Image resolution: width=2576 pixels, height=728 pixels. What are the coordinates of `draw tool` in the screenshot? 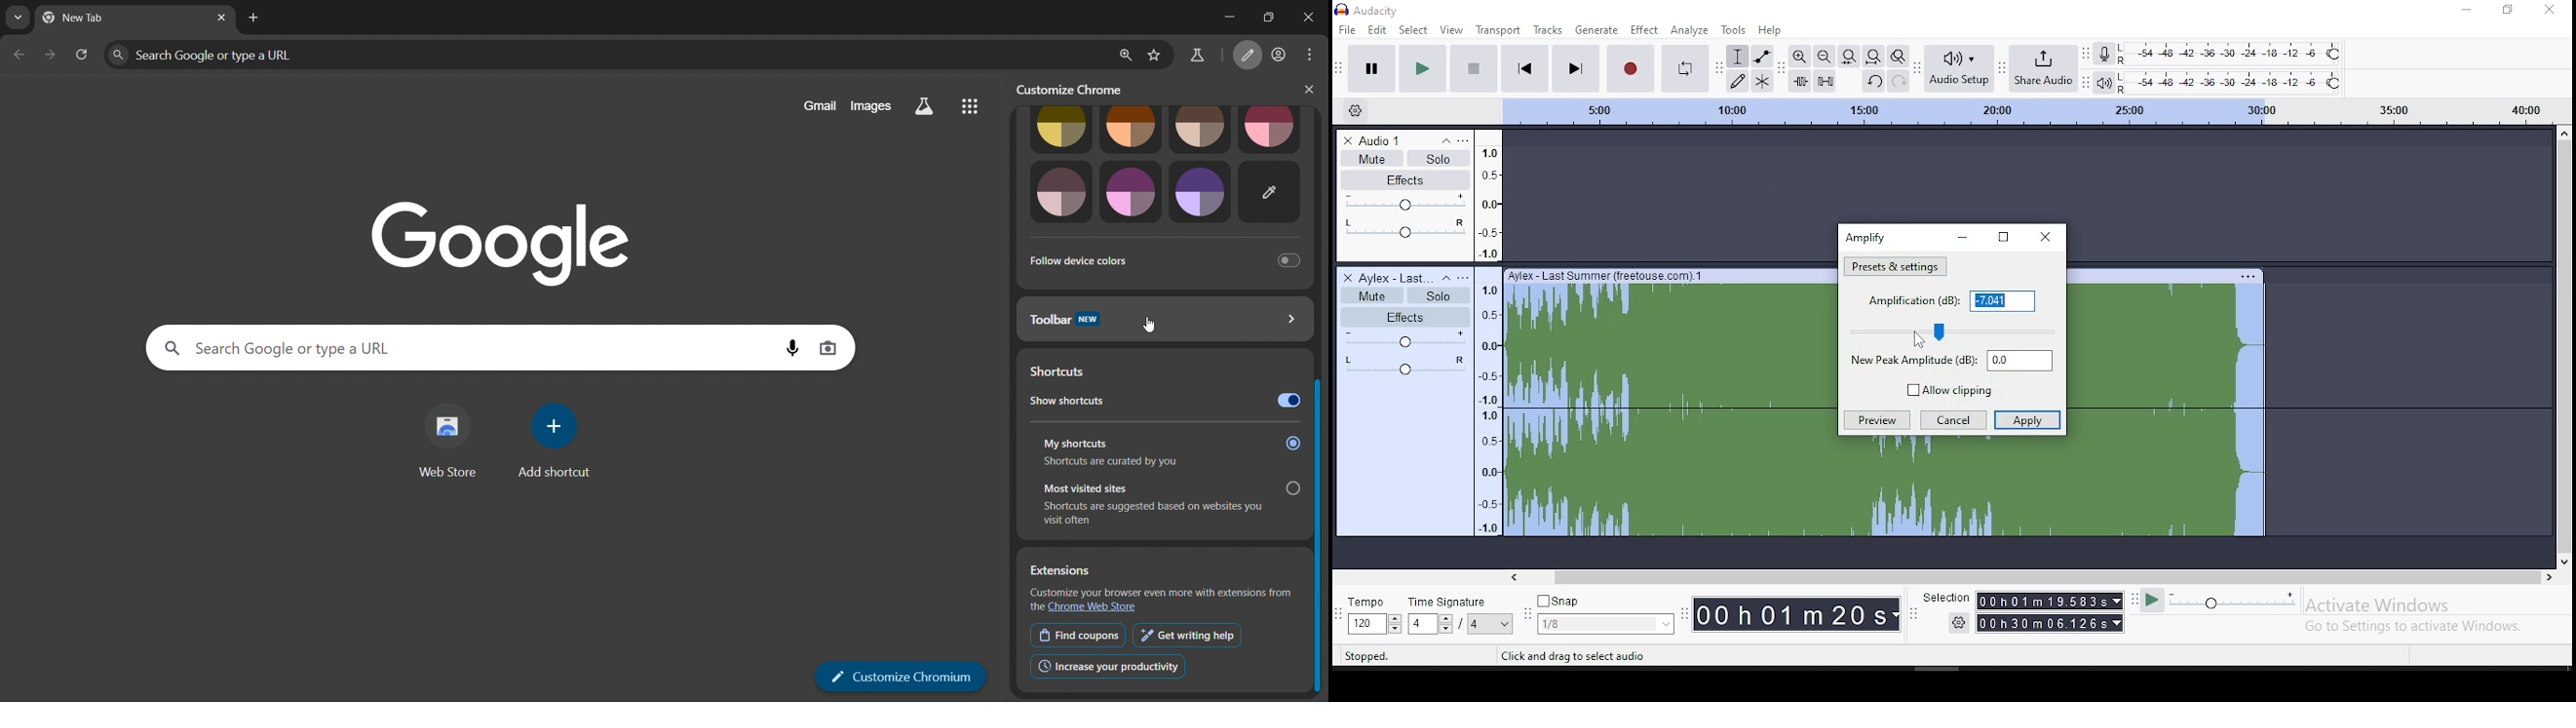 It's located at (1736, 81).